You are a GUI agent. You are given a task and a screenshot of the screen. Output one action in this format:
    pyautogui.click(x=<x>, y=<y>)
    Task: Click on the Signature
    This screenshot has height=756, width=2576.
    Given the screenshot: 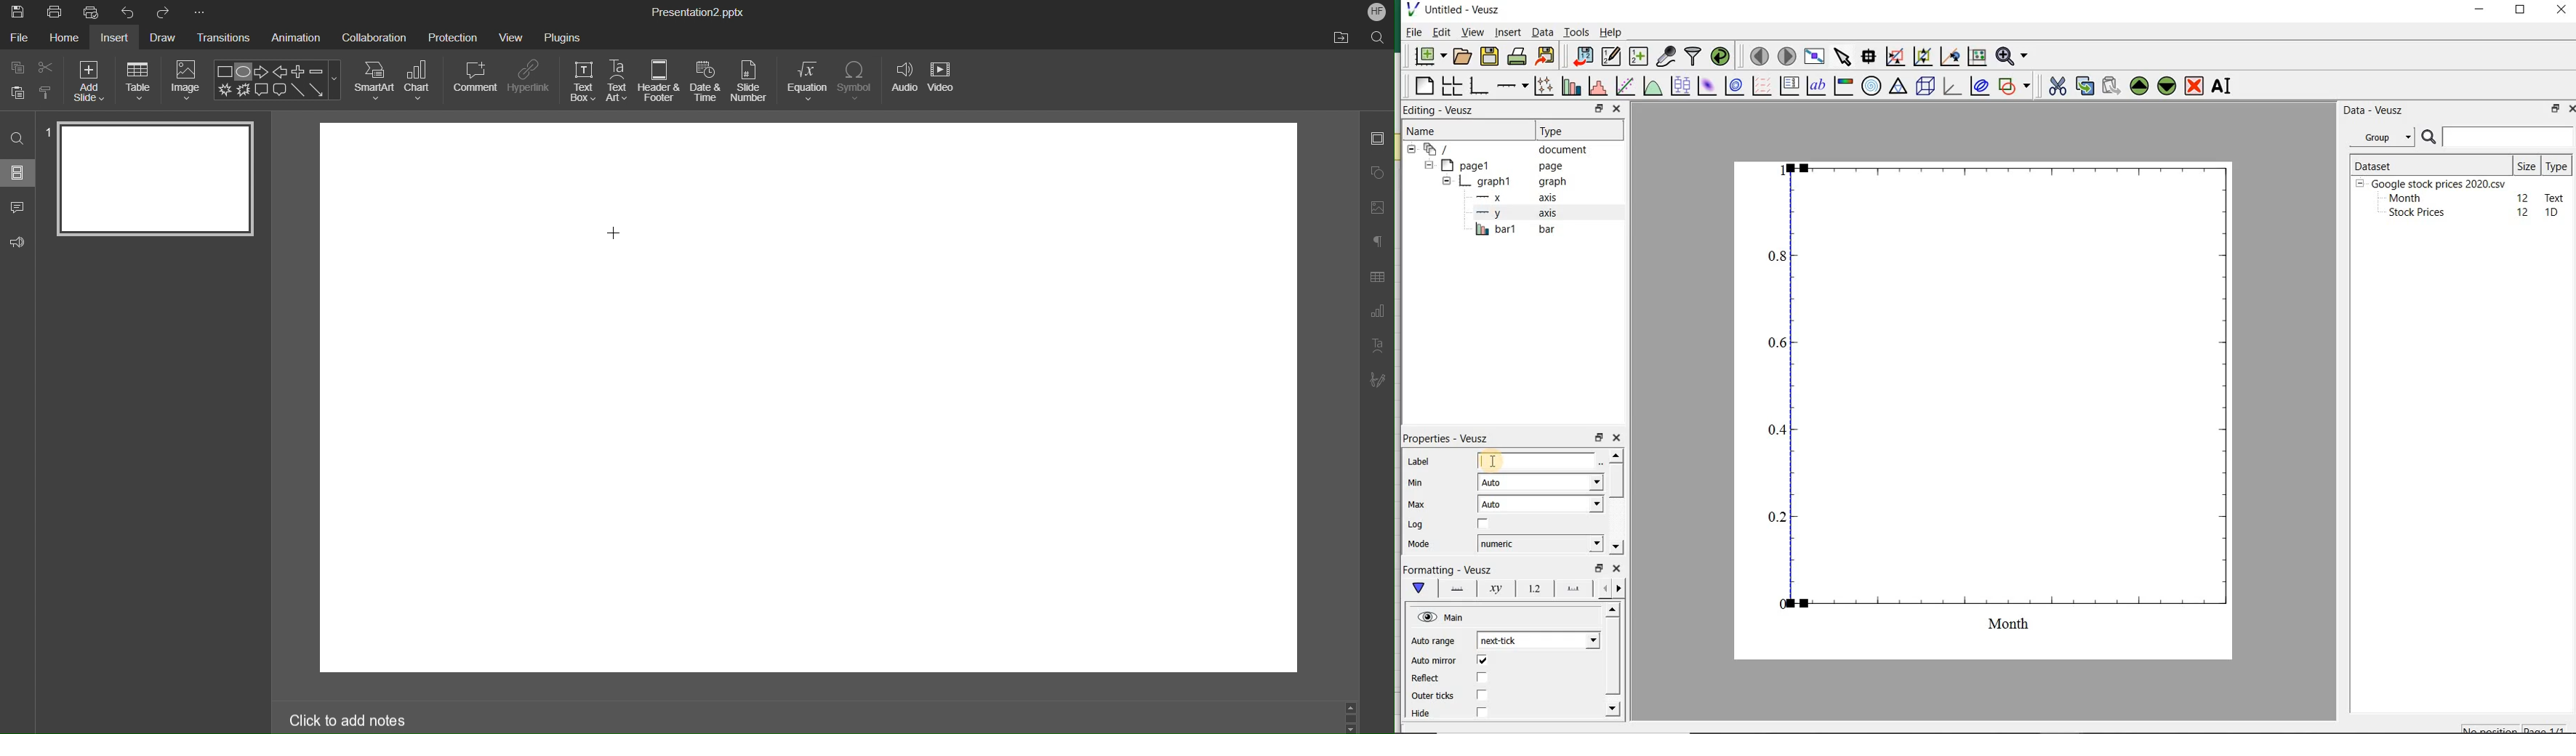 What is the action you would take?
    pyautogui.click(x=1378, y=381)
    